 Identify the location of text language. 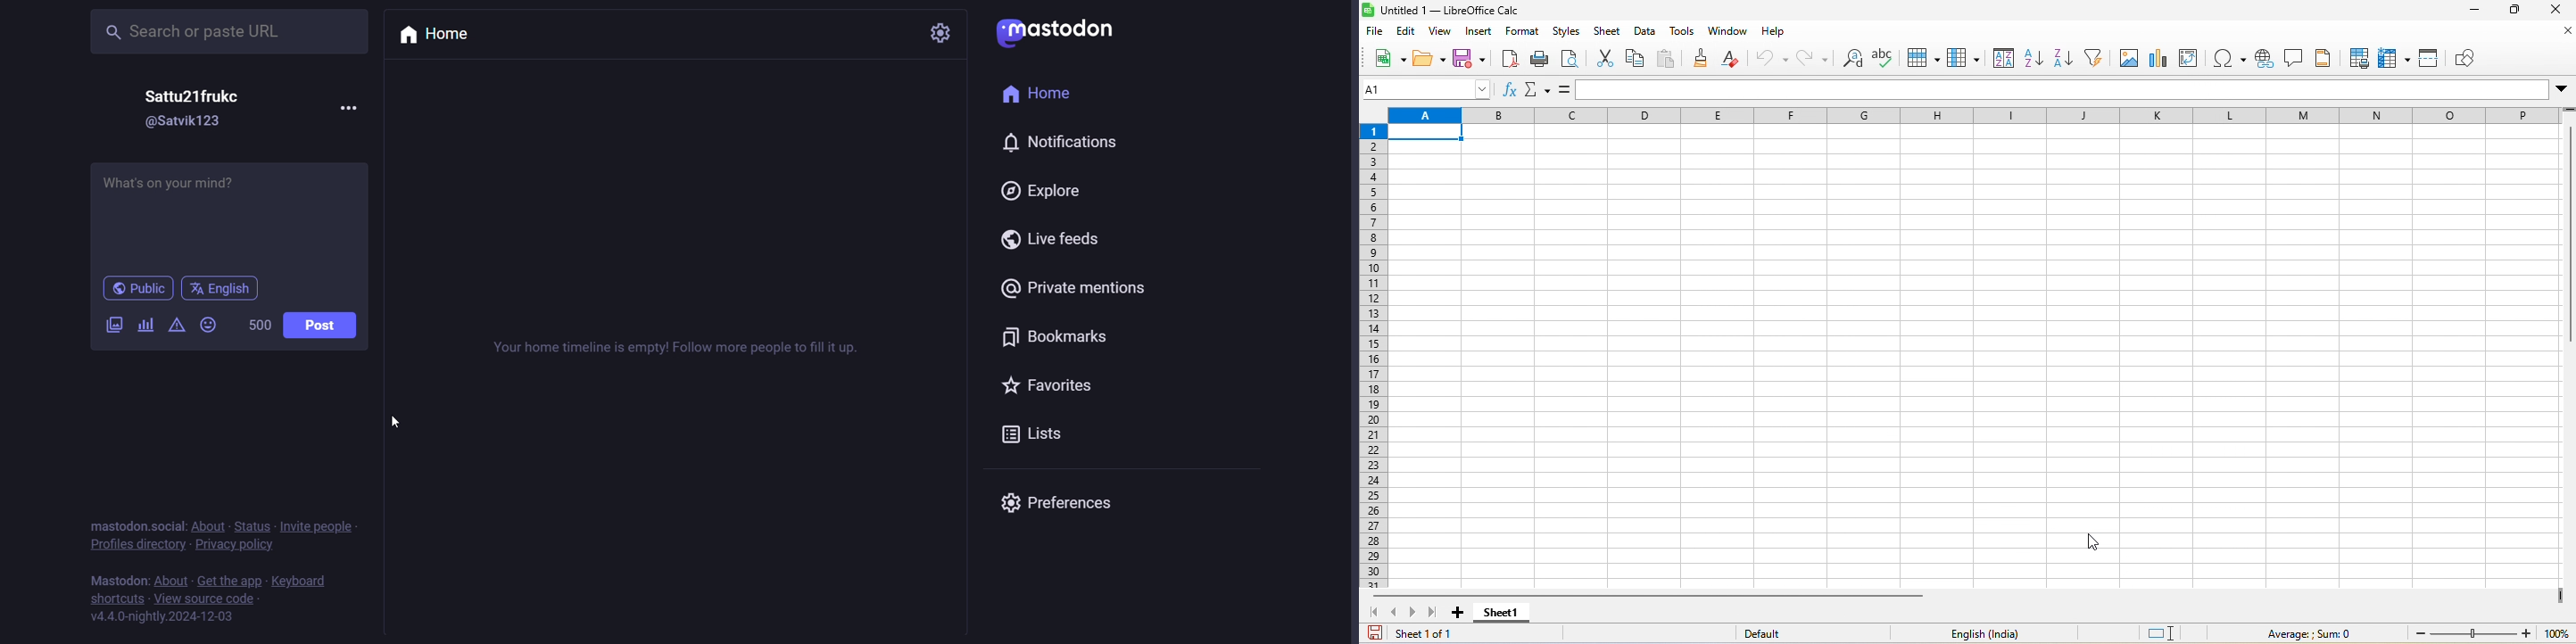
(1987, 633).